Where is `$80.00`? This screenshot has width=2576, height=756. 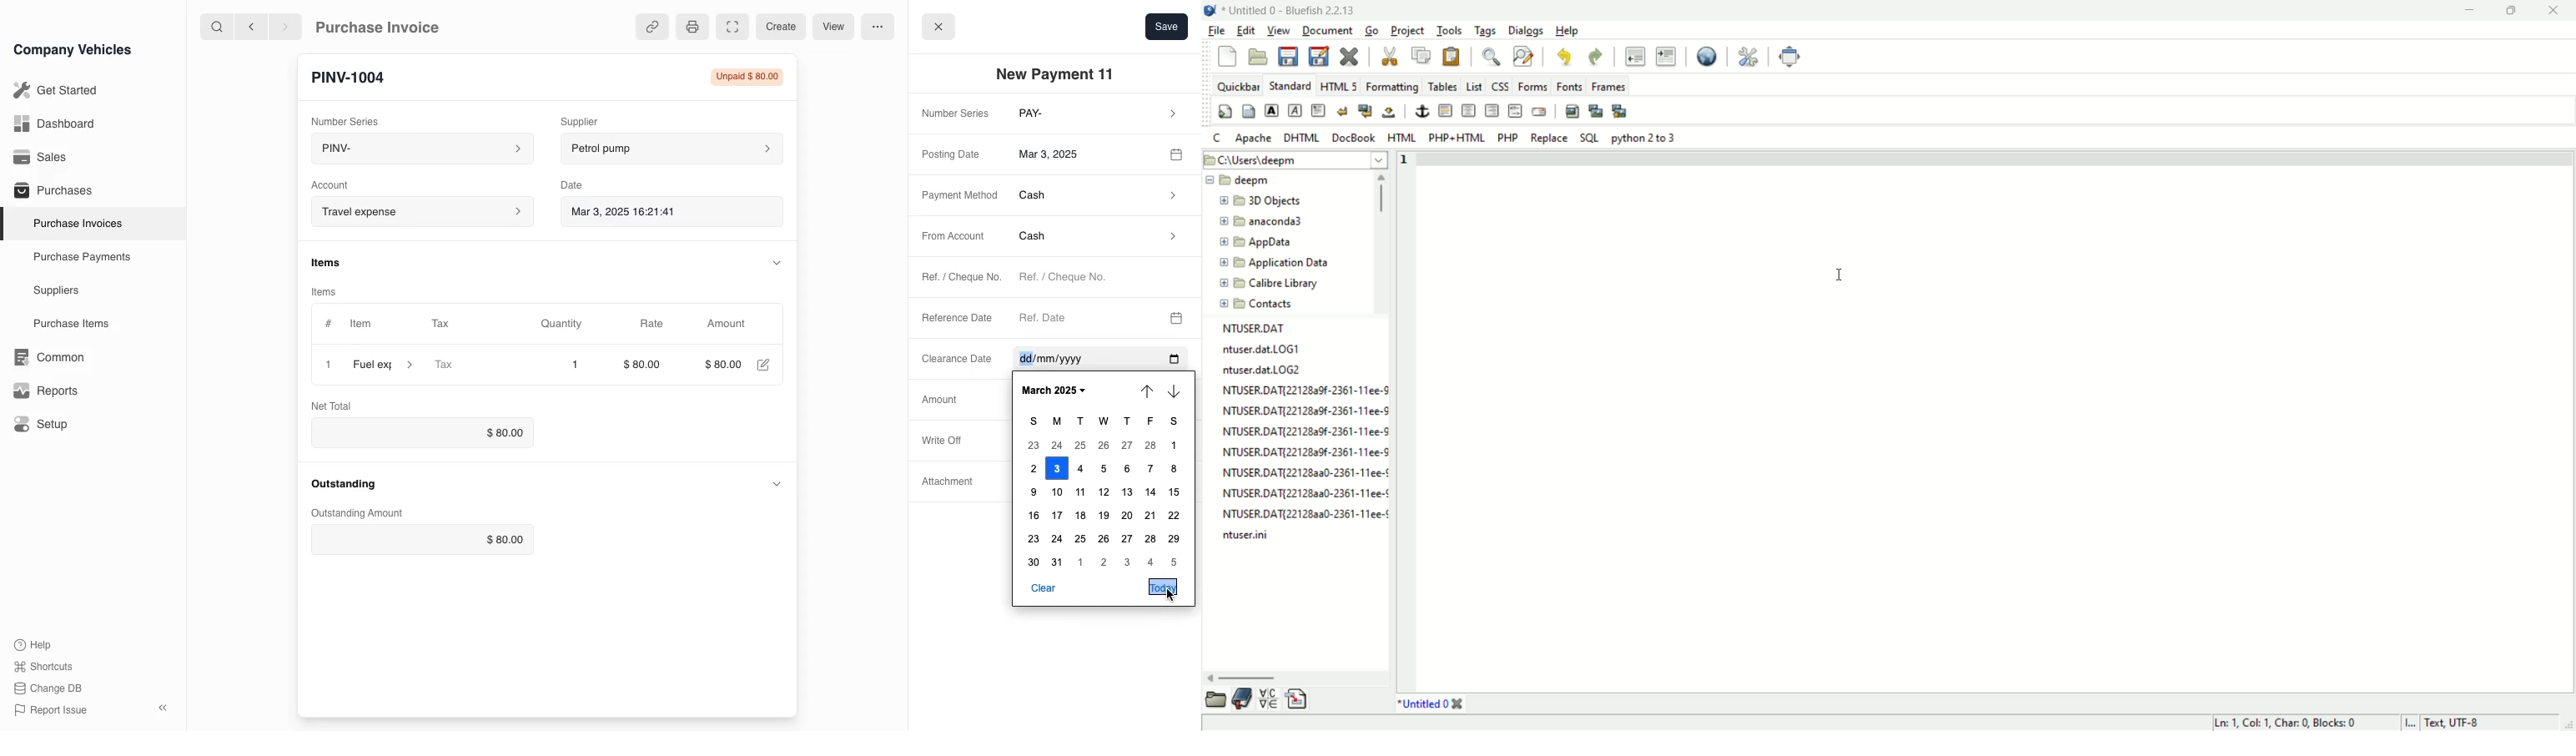 $80.00 is located at coordinates (647, 366).